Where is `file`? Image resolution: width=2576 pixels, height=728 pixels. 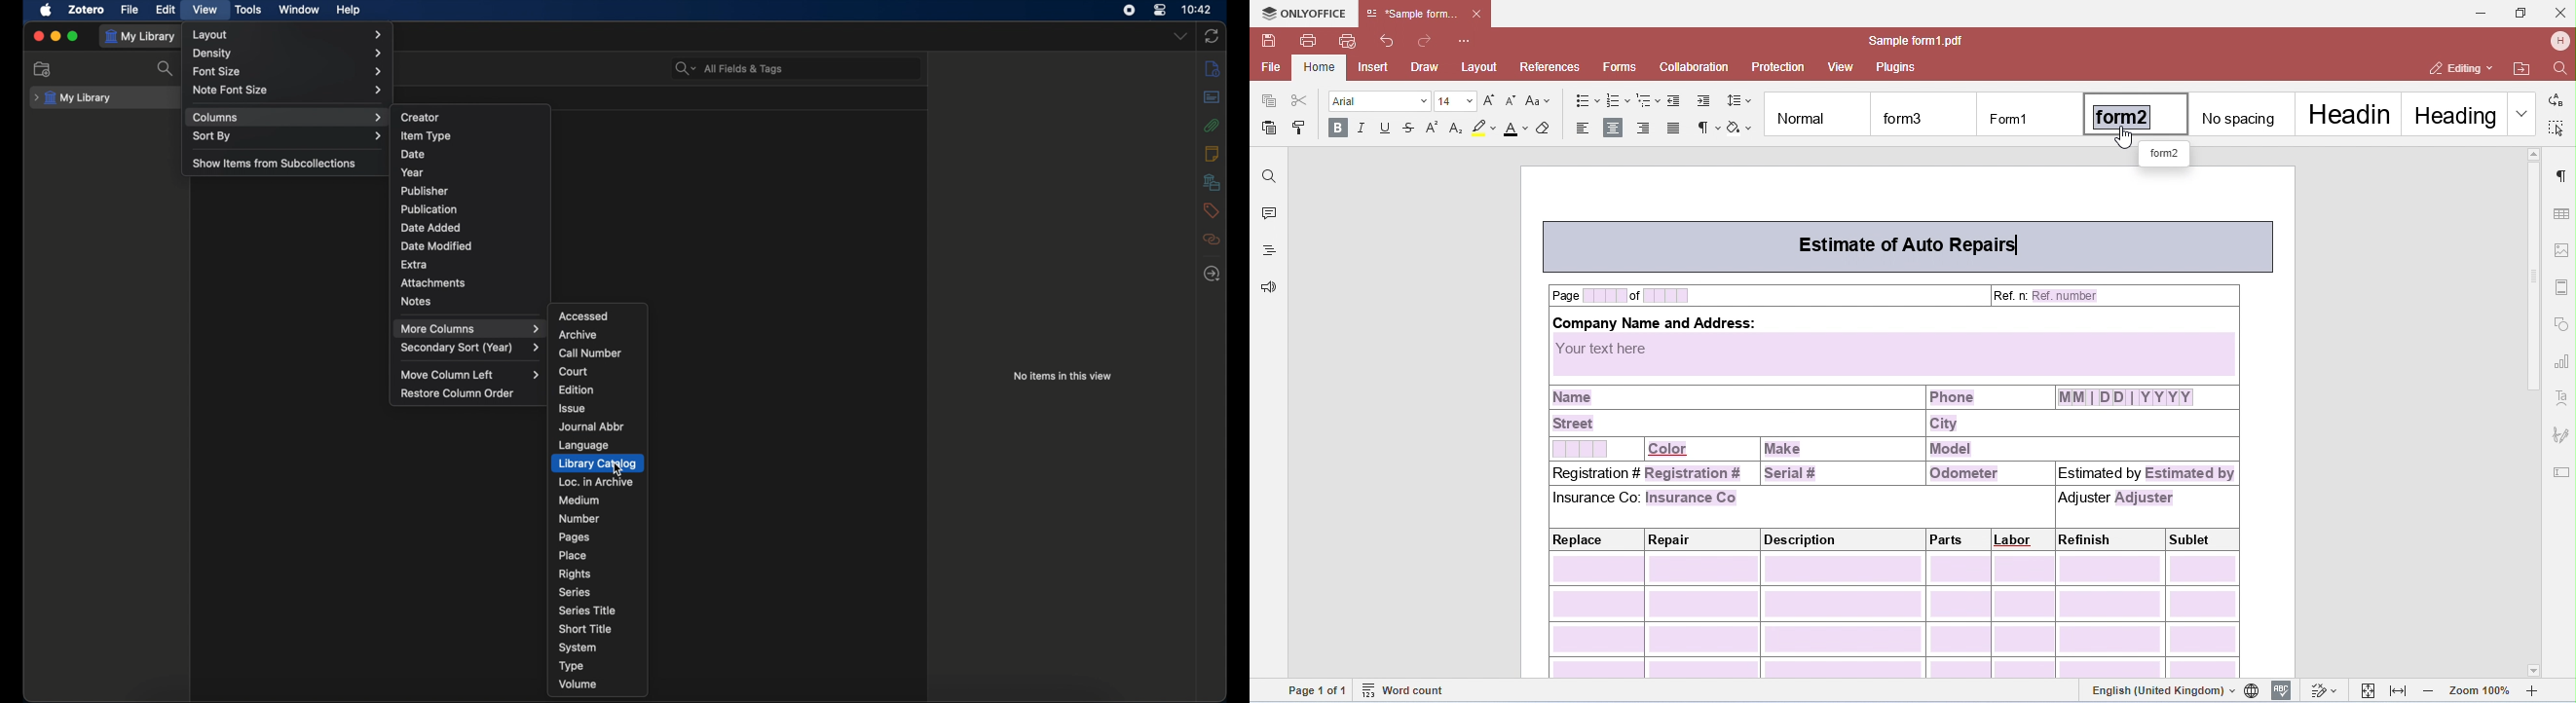 file is located at coordinates (130, 10).